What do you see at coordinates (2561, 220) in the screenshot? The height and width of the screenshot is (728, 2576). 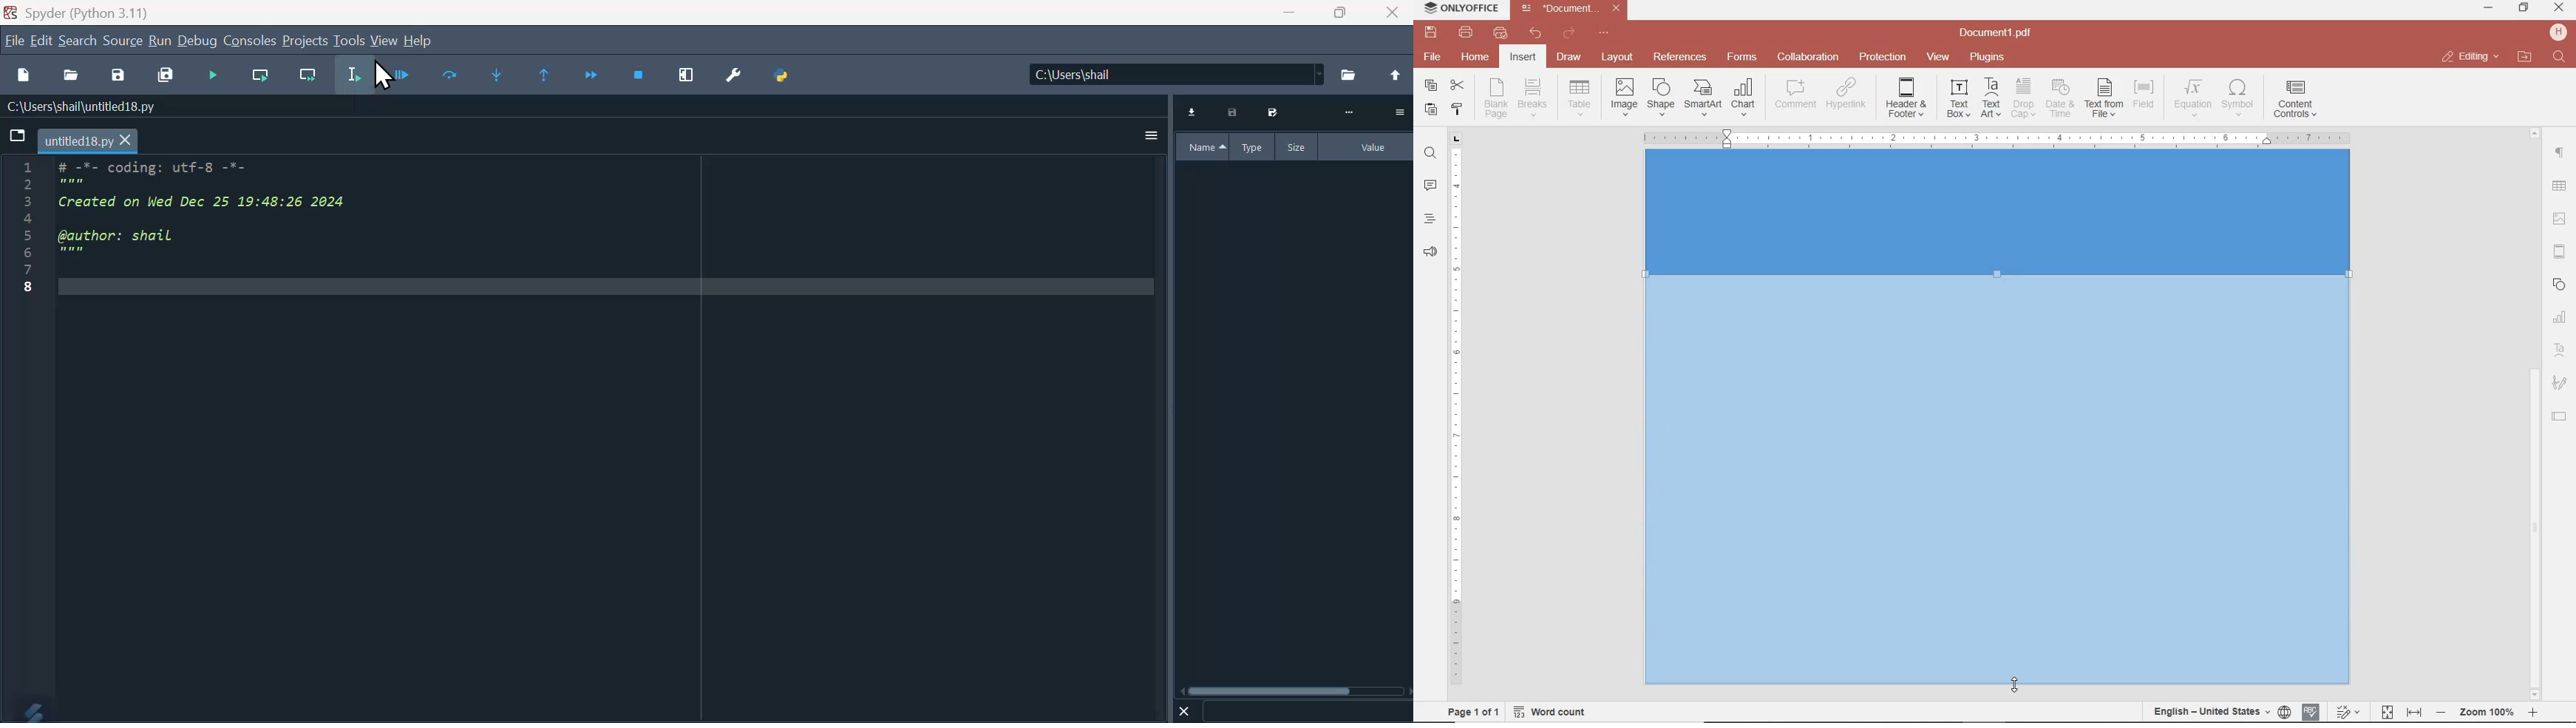 I see `IMAGE` at bounding box center [2561, 220].